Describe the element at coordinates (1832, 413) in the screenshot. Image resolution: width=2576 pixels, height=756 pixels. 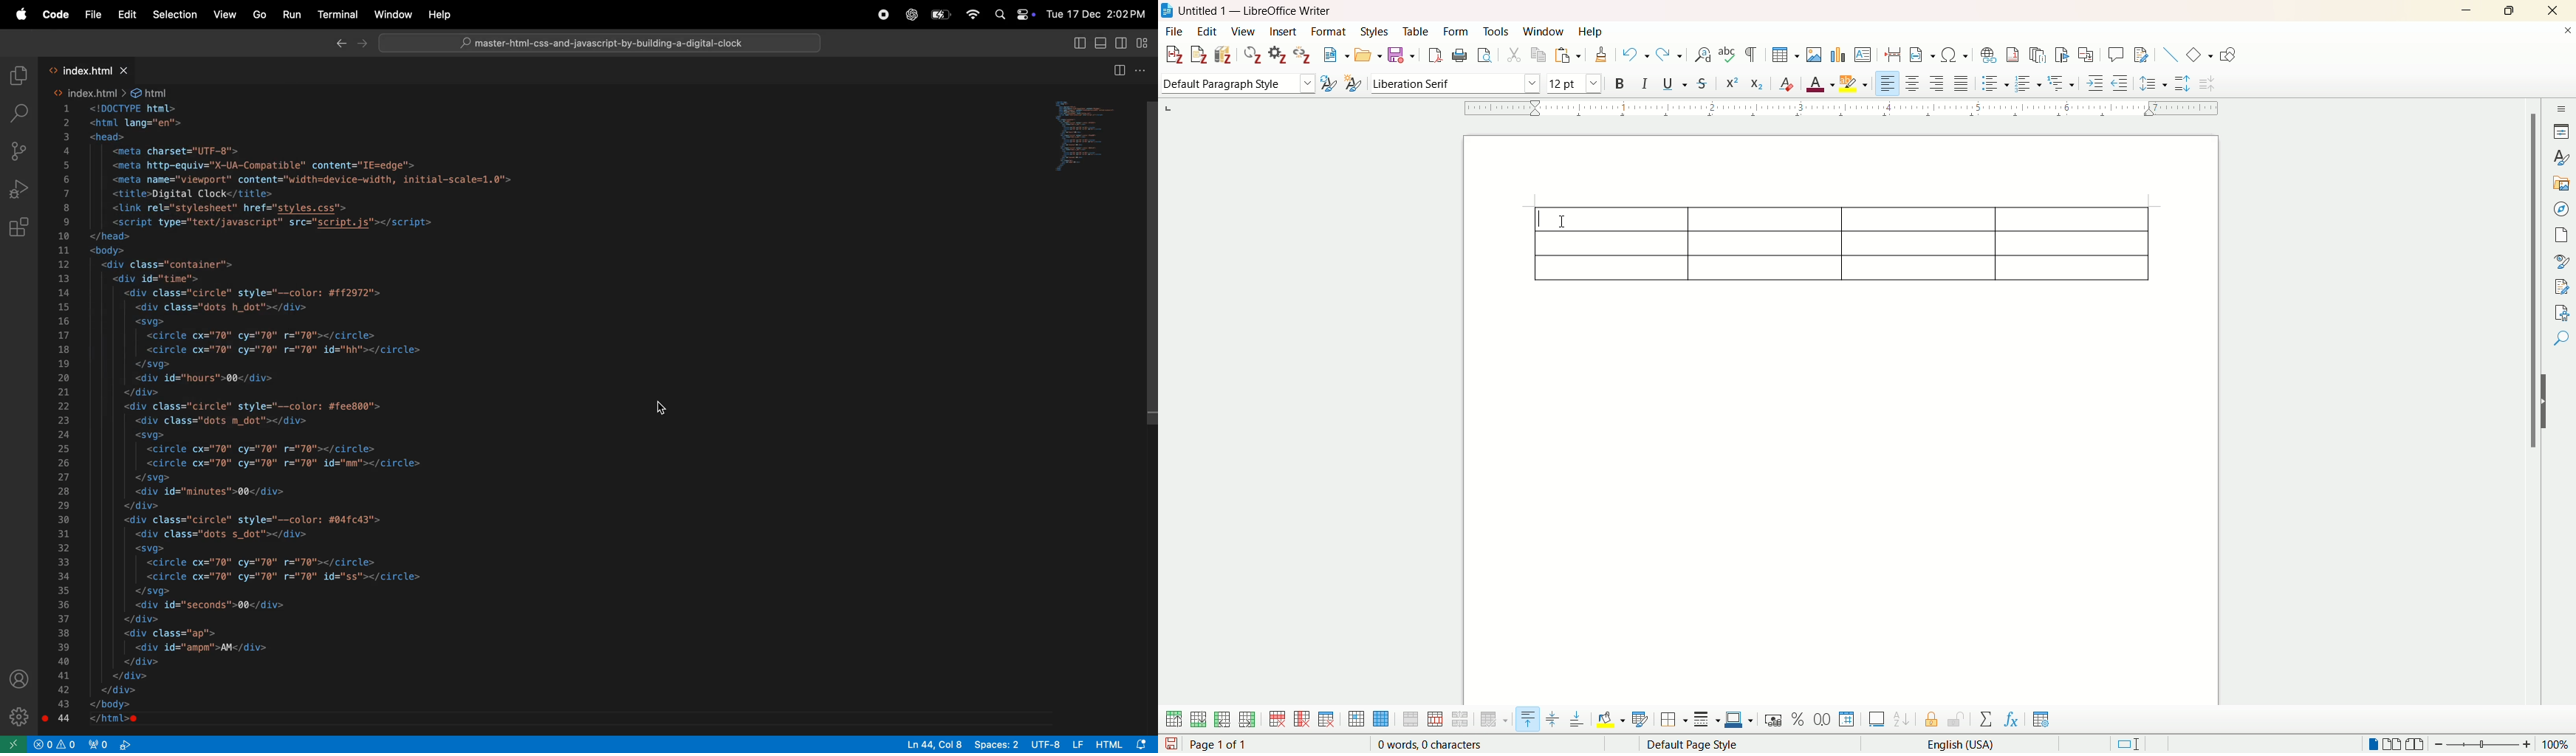
I see `page` at that location.